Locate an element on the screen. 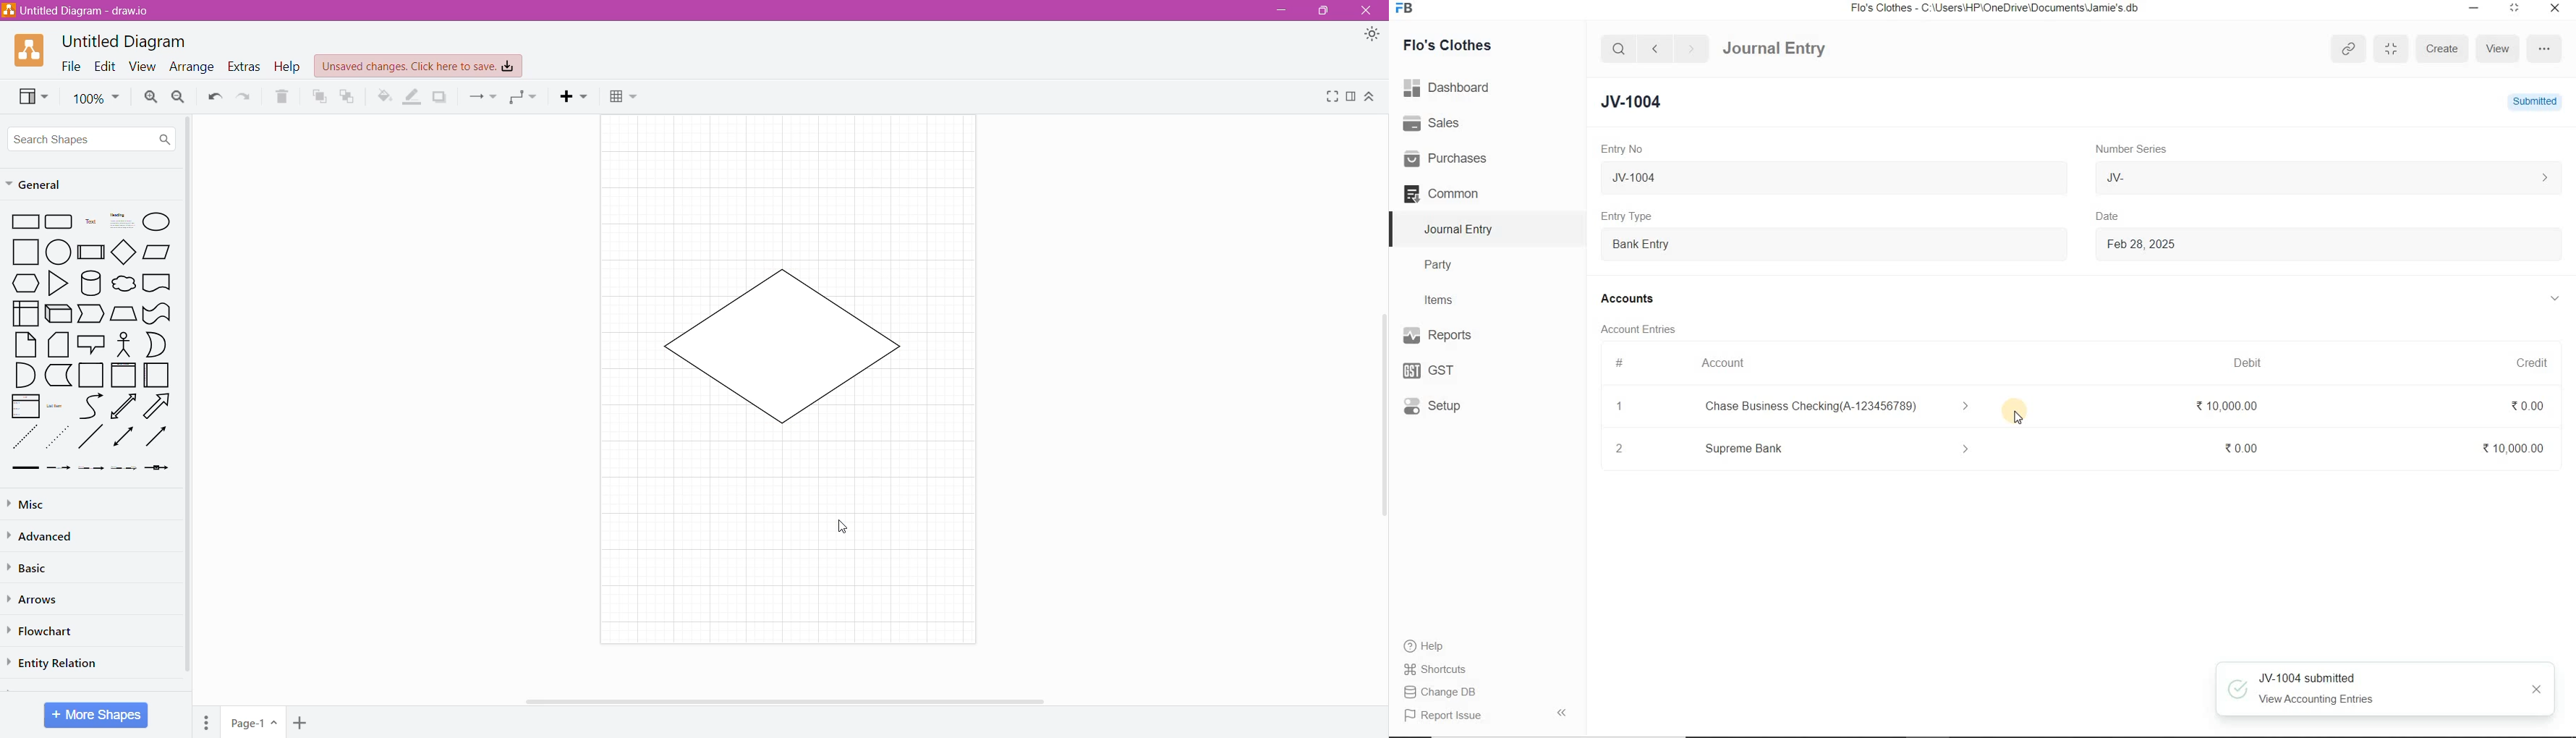  Cursor is located at coordinates (2017, 418).